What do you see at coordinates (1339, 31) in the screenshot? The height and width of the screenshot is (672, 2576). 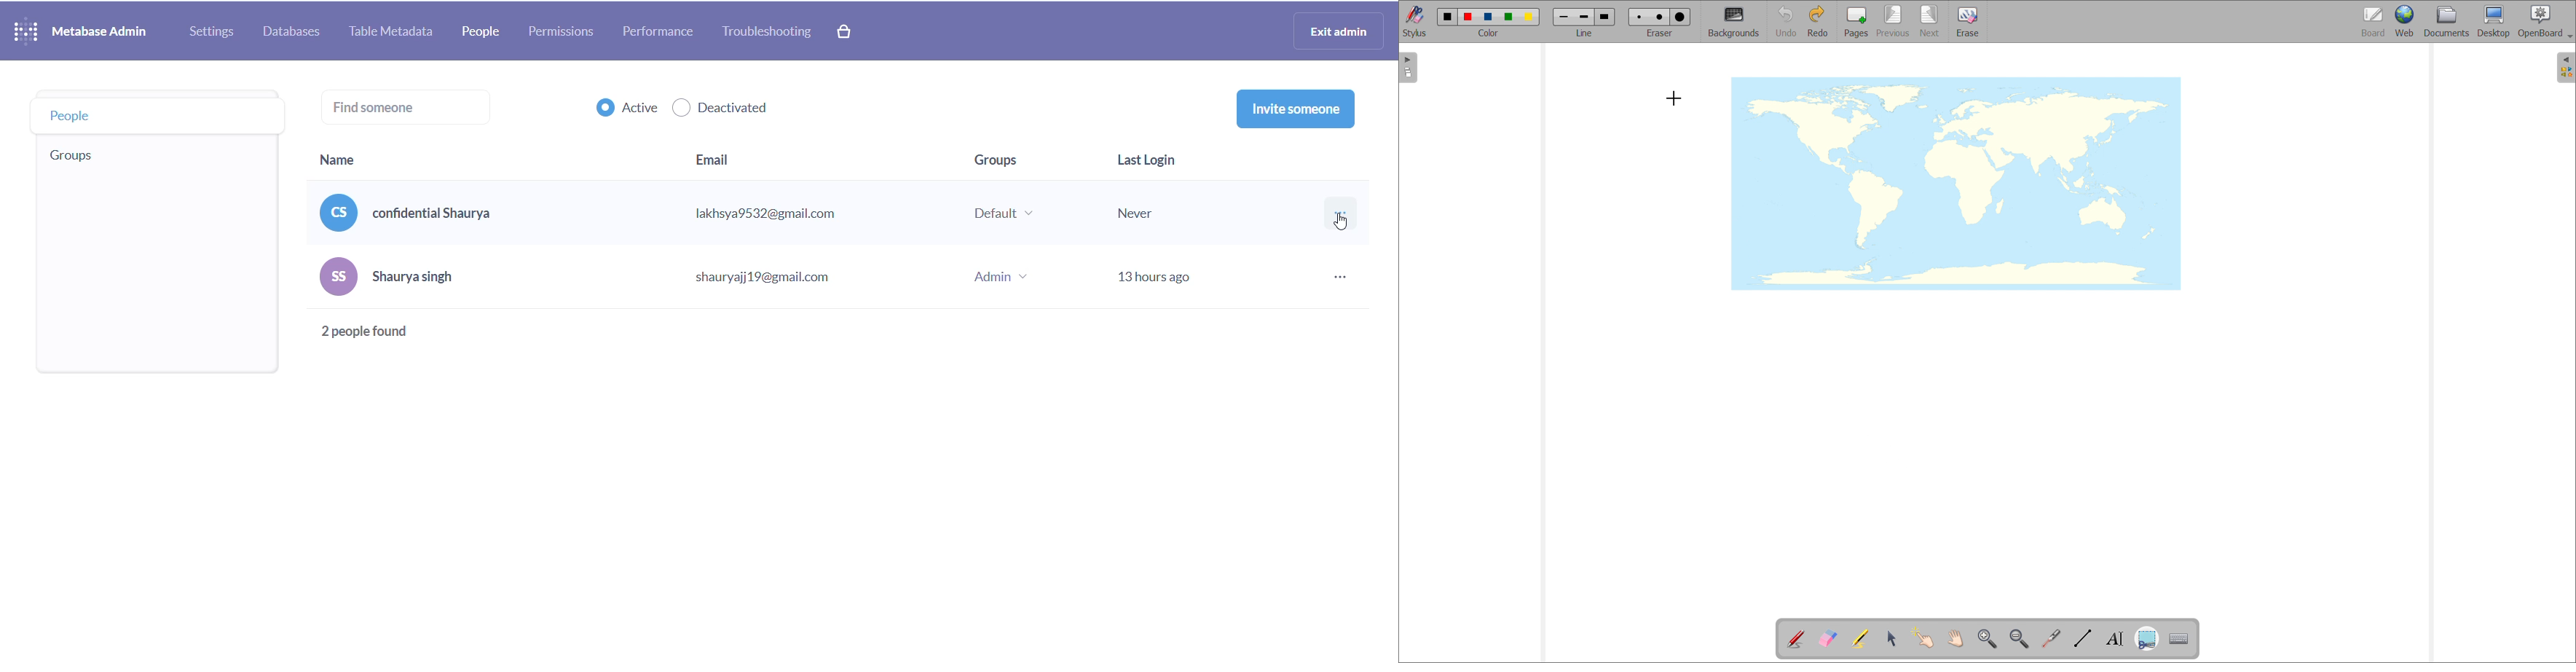 I see `exit admin` at bounding box center [1339, 31].